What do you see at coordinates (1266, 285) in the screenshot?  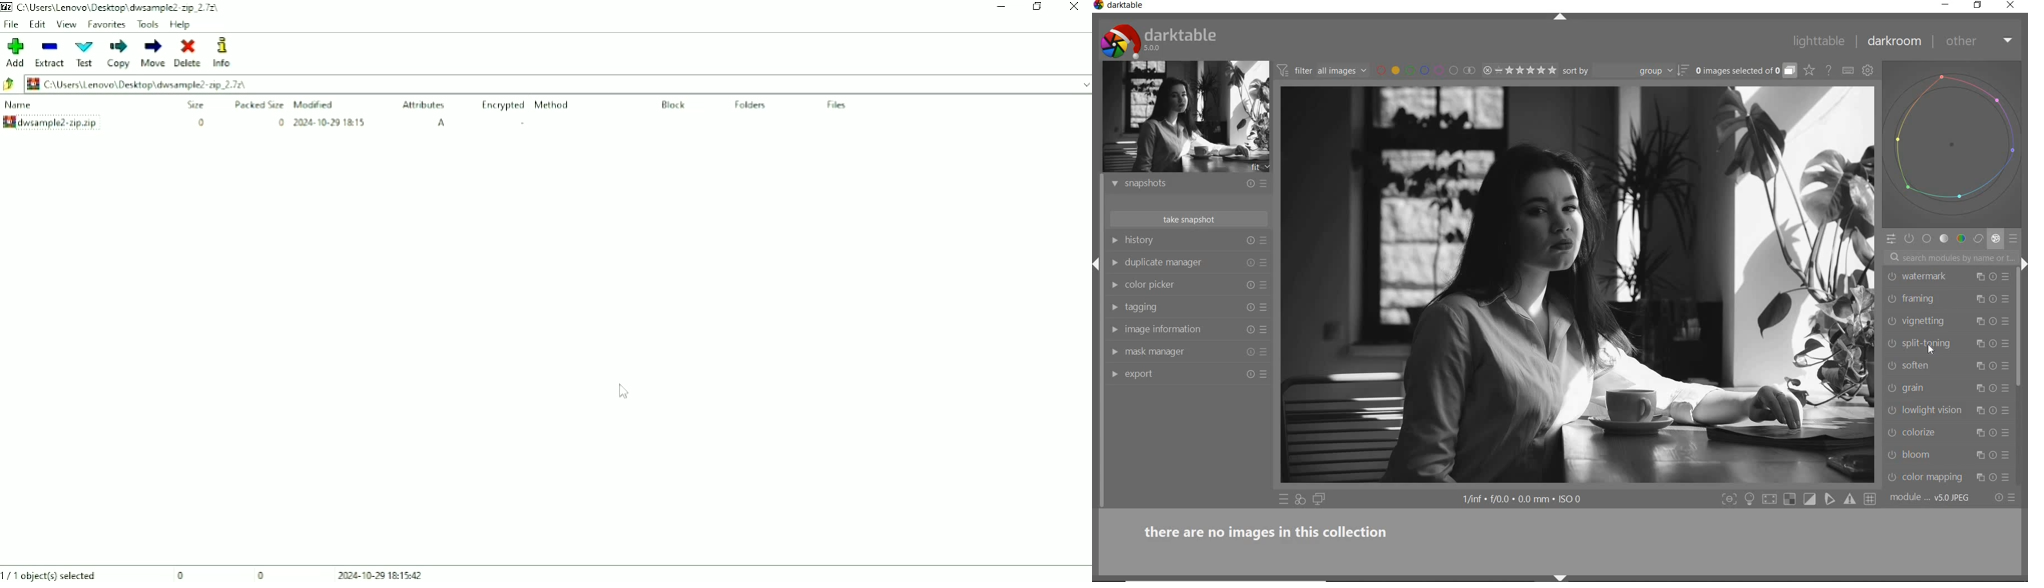 I see `preset and preferences` at bounding box center [1266, 285].